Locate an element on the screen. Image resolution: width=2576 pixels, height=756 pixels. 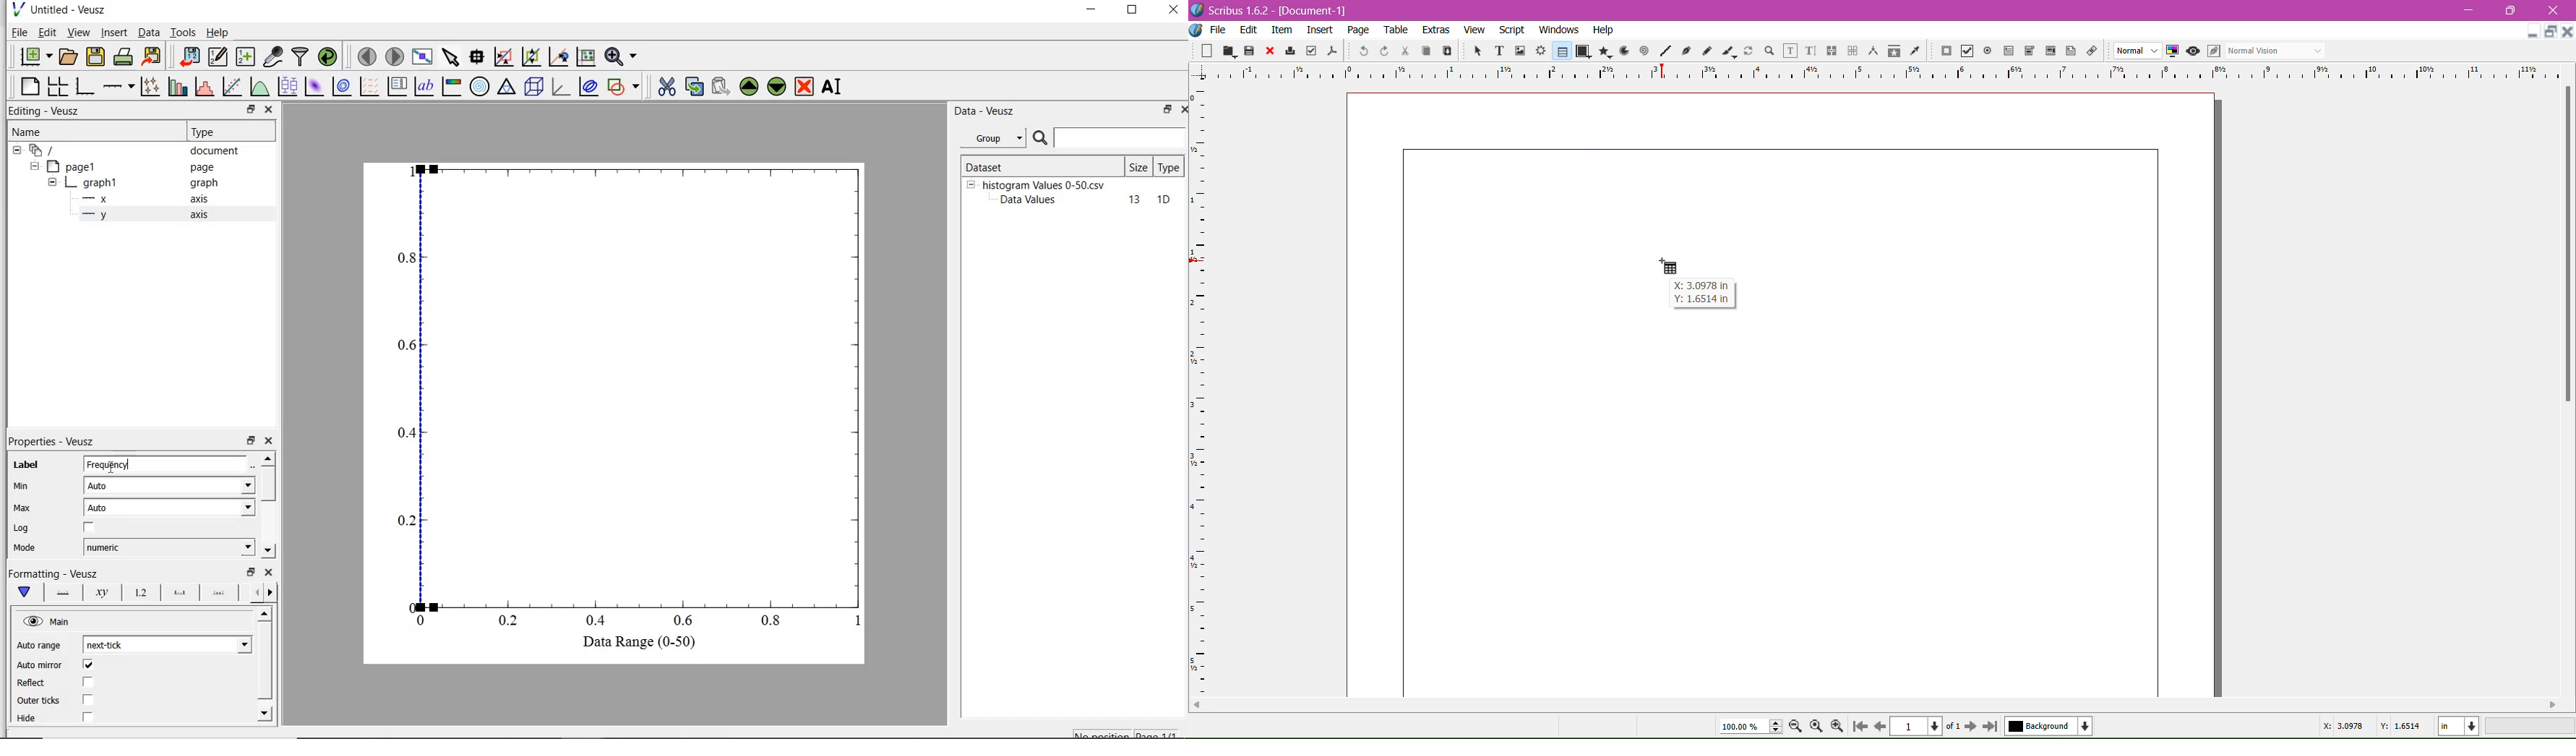
Tables is located at coordinates (1561, 51).